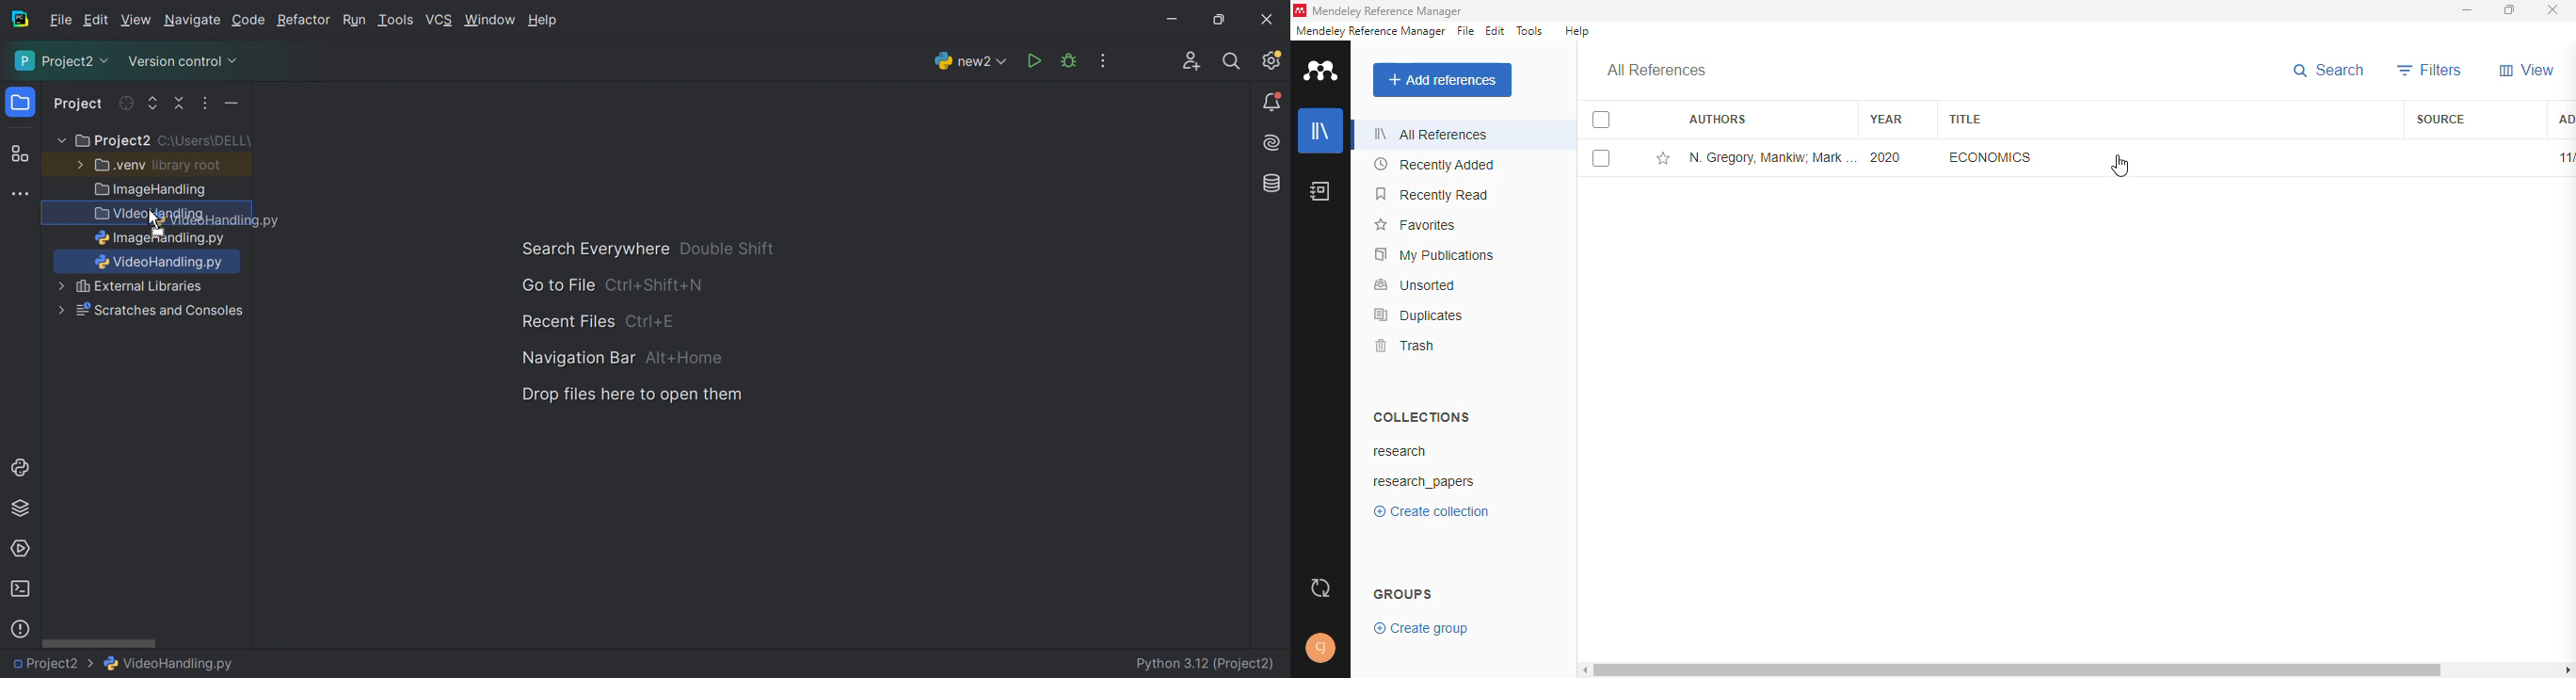 The width and height of the screenshot is (2576, 700). Describe the element at coordinates (727, 248) in the screenshot. I see `Double Shift` at that location.